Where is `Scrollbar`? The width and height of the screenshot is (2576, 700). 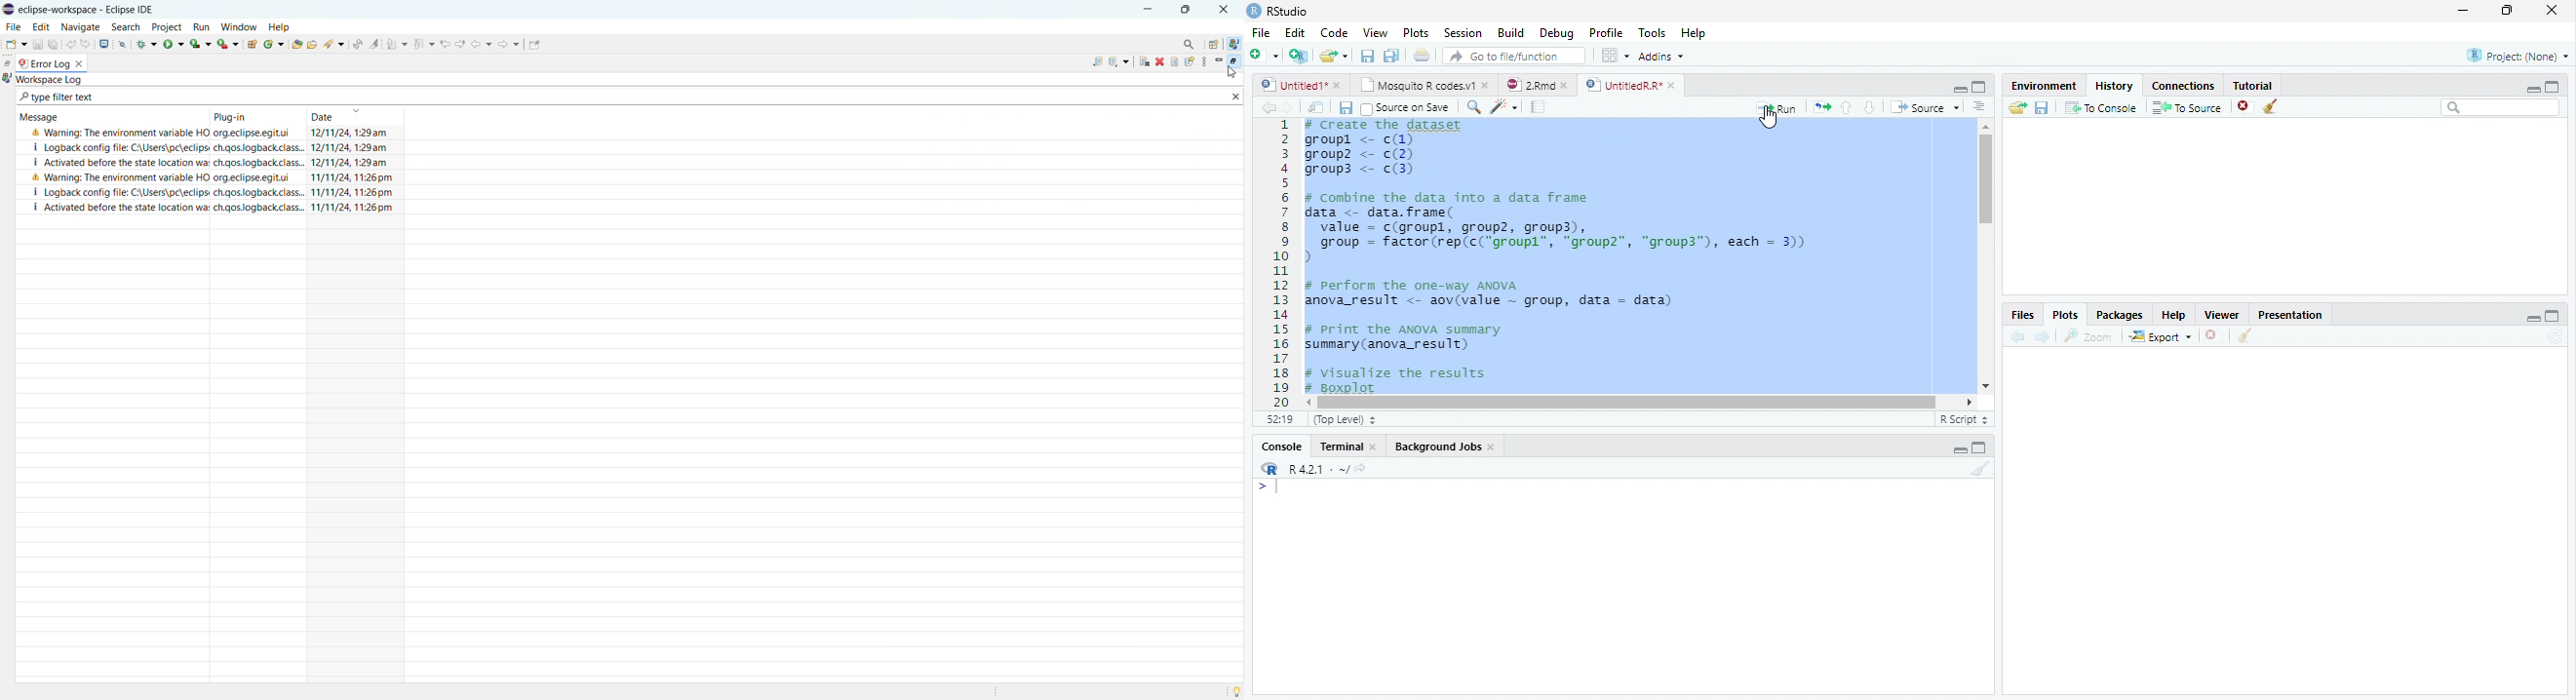
Scrollbar is located at coordinates (1642, 401).